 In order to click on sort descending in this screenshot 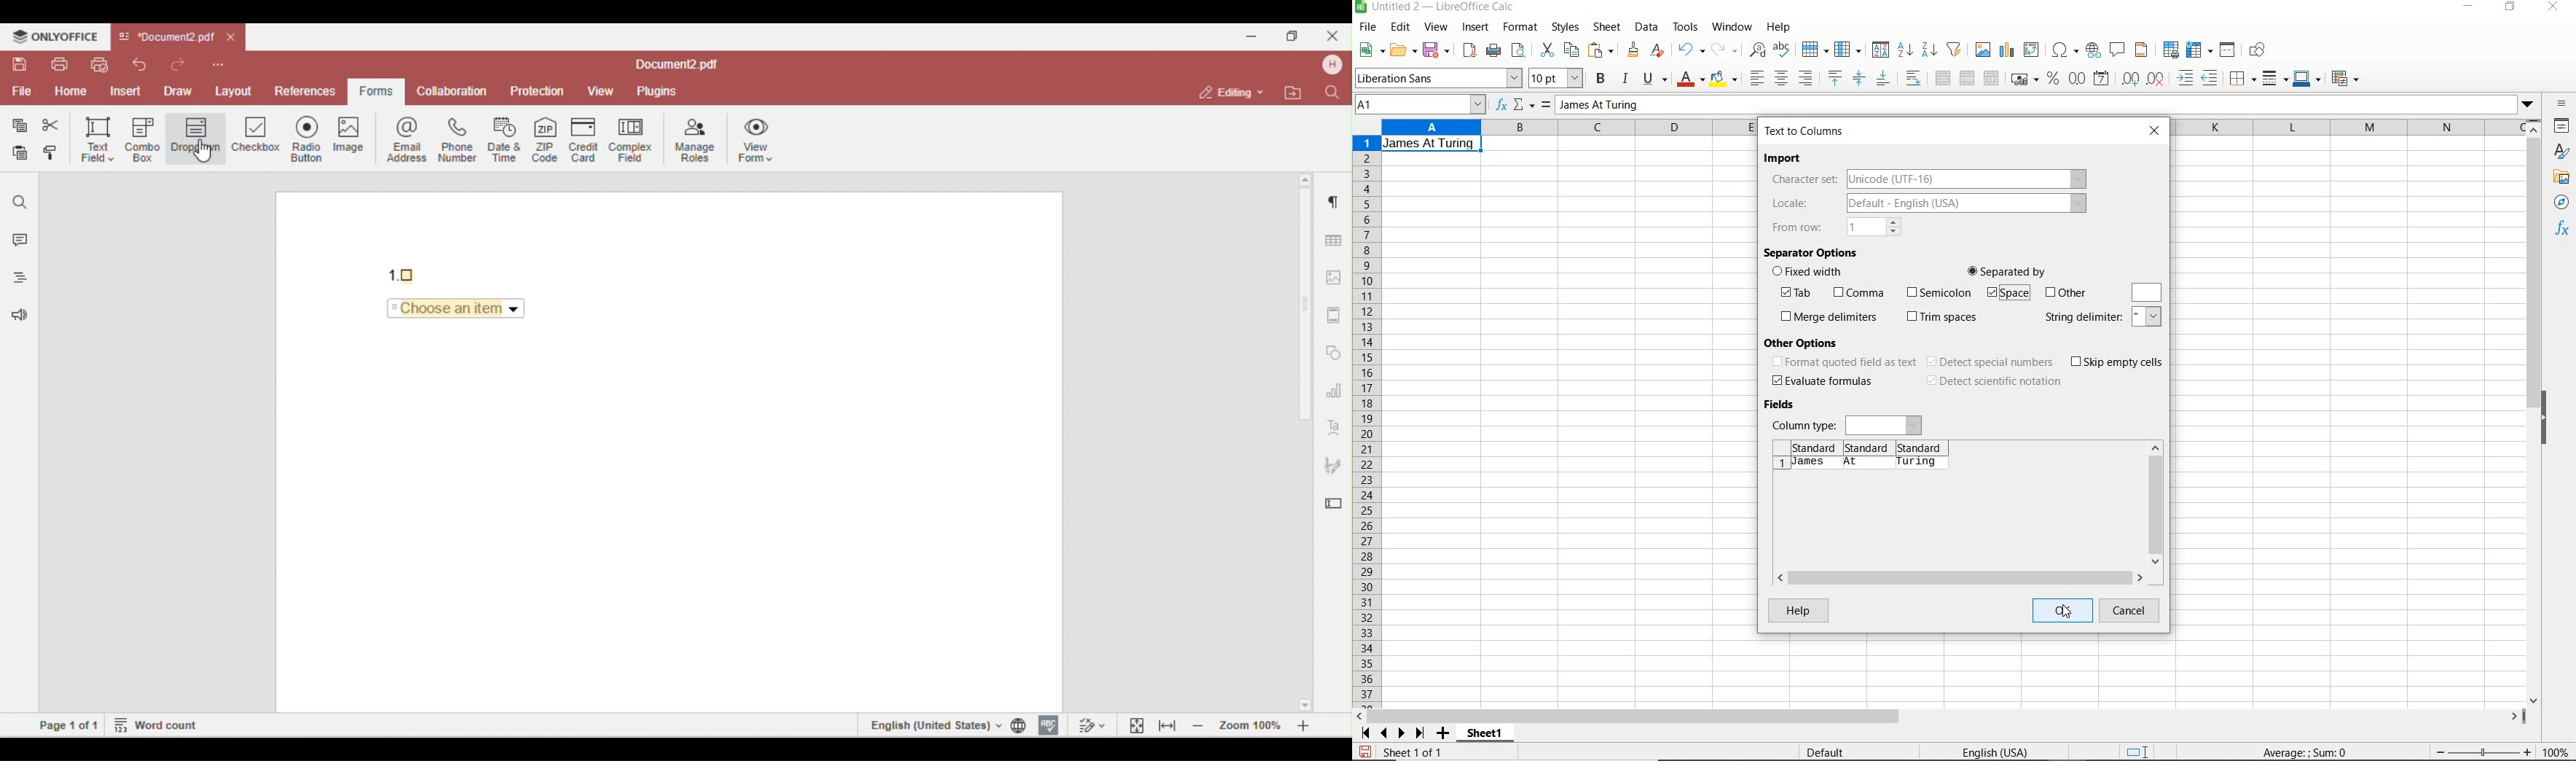, I will do `click(1929, 50)`.